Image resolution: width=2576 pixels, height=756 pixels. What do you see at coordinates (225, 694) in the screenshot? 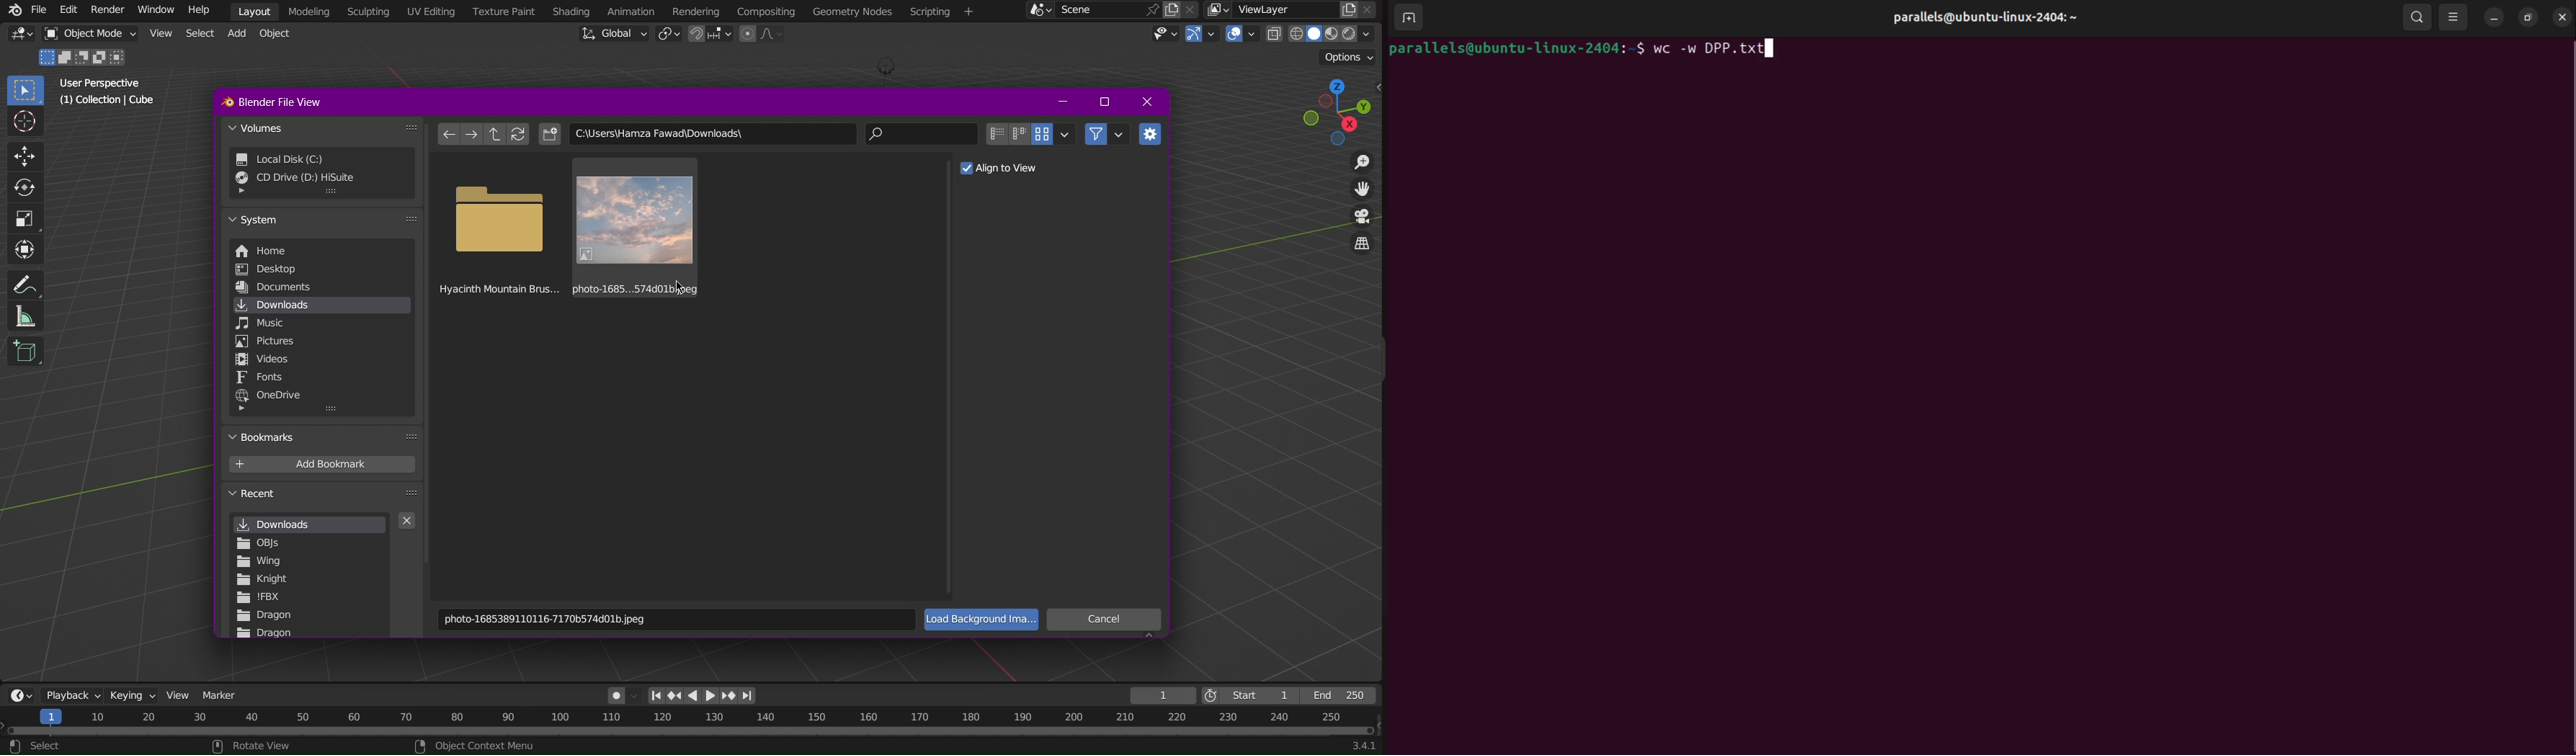
I see `Marker` at bounding box center [225, 694].